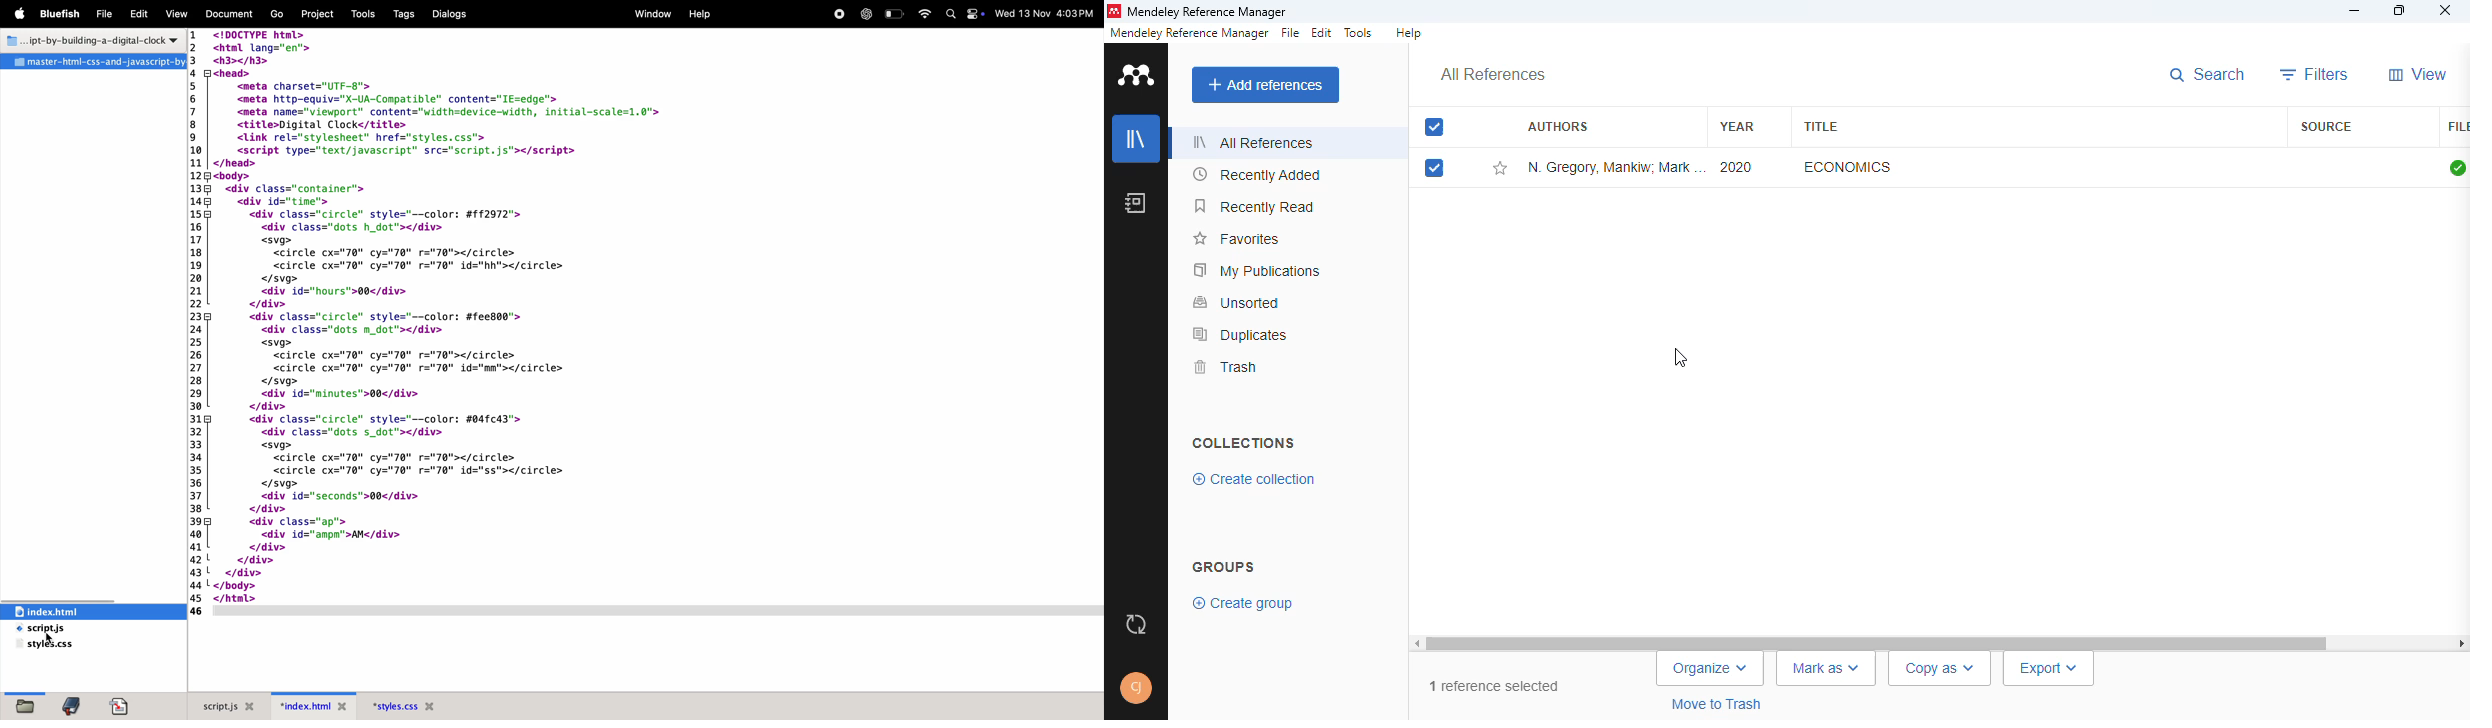  What do you see at coordinates (401, 14) in the screenshot?
I see `tags` at bounding box center [401, 14].